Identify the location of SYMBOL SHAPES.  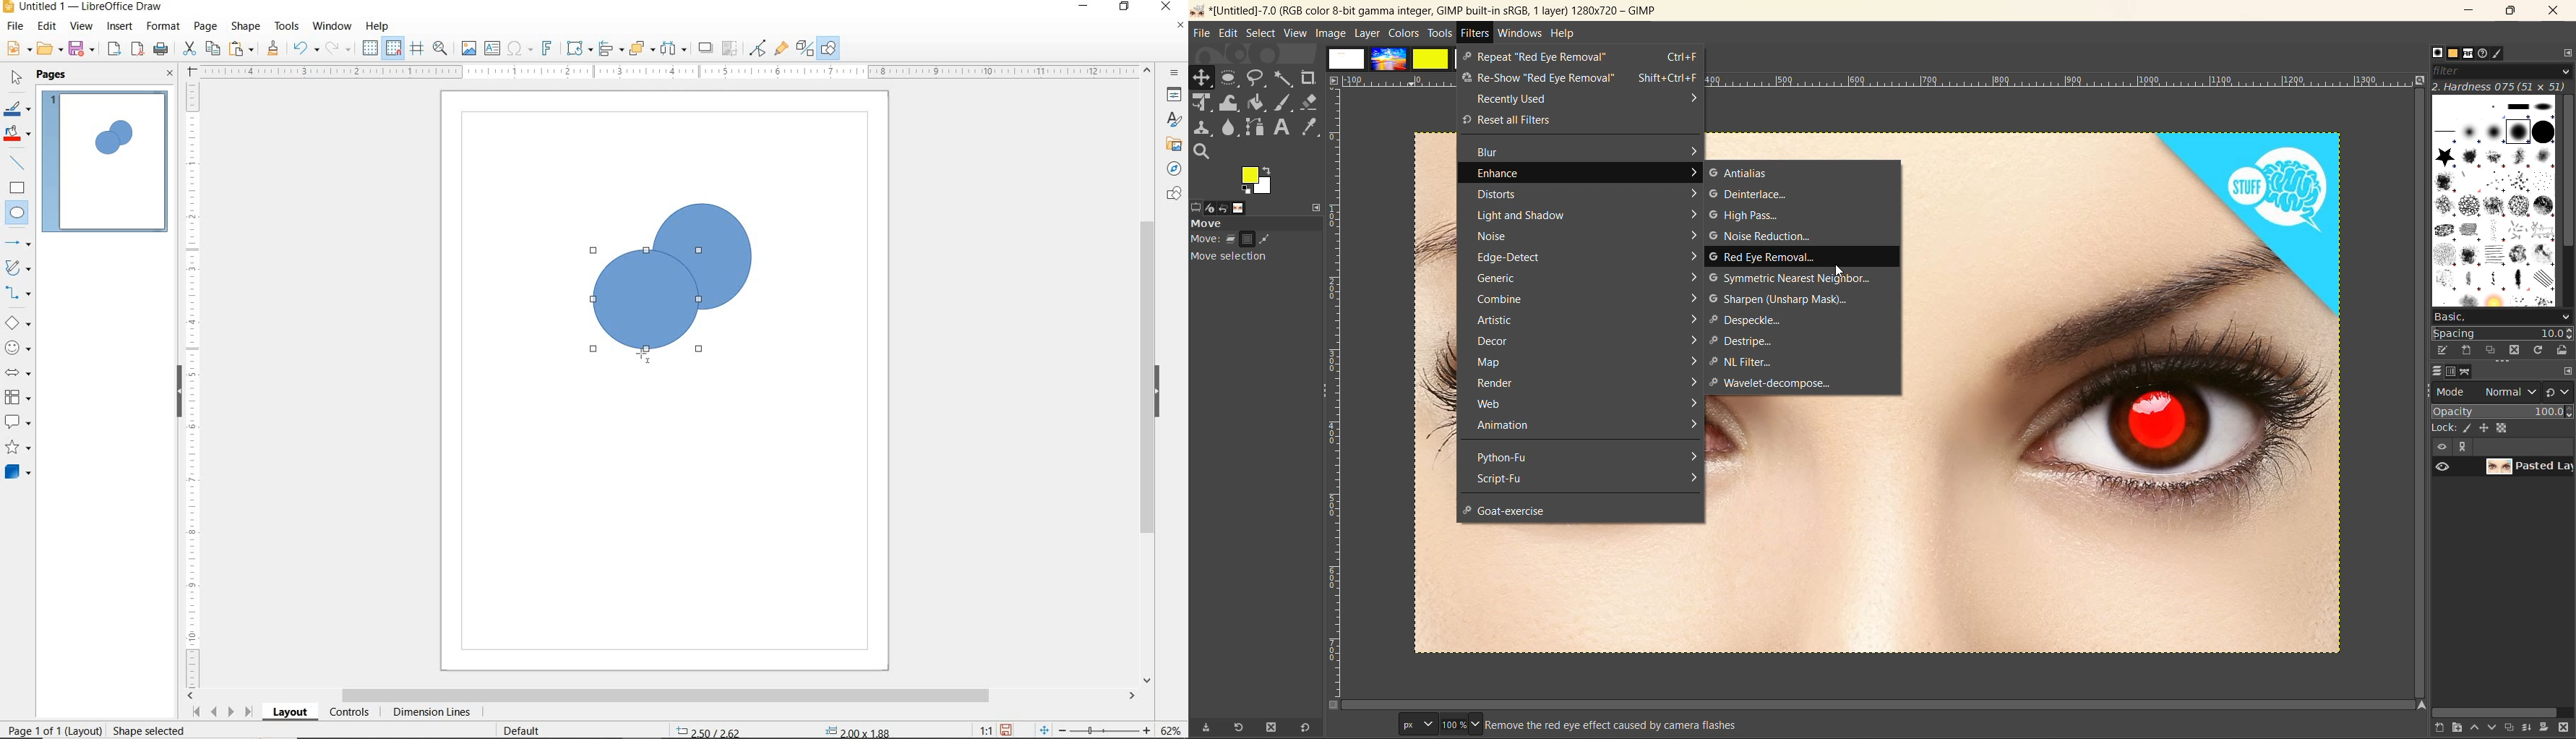
(18, 348).